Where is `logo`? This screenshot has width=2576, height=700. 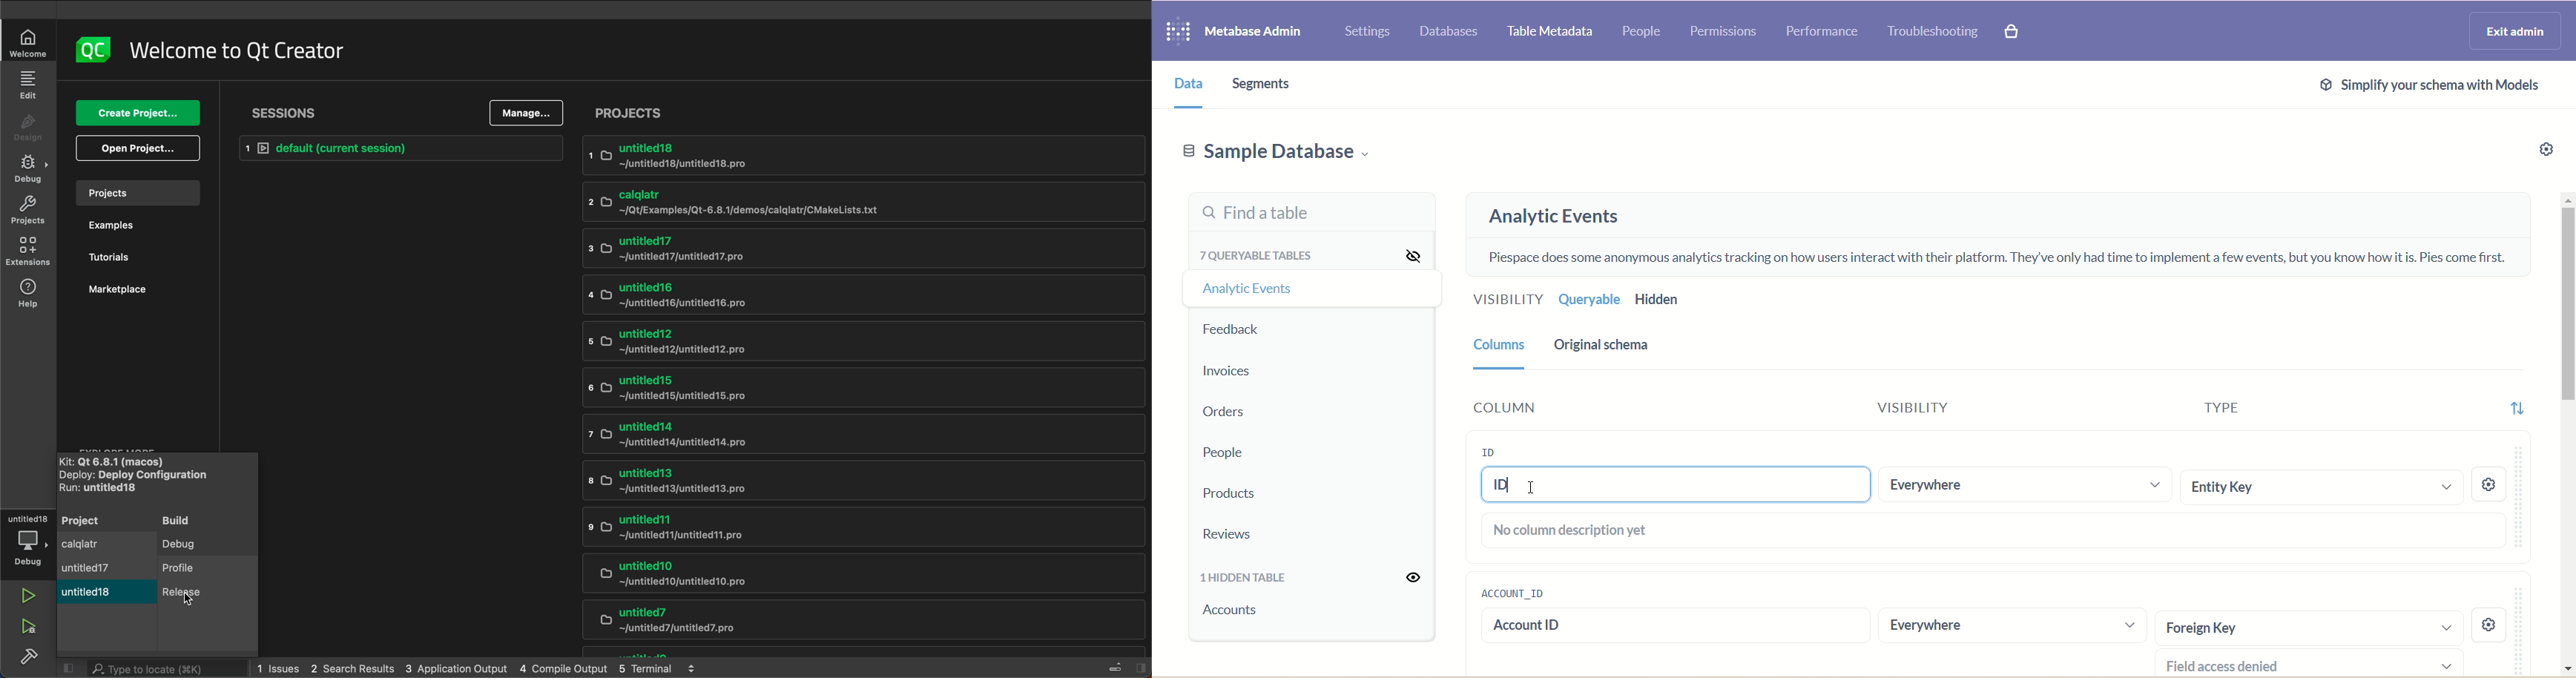
logo is located at coordinates (92, 48).